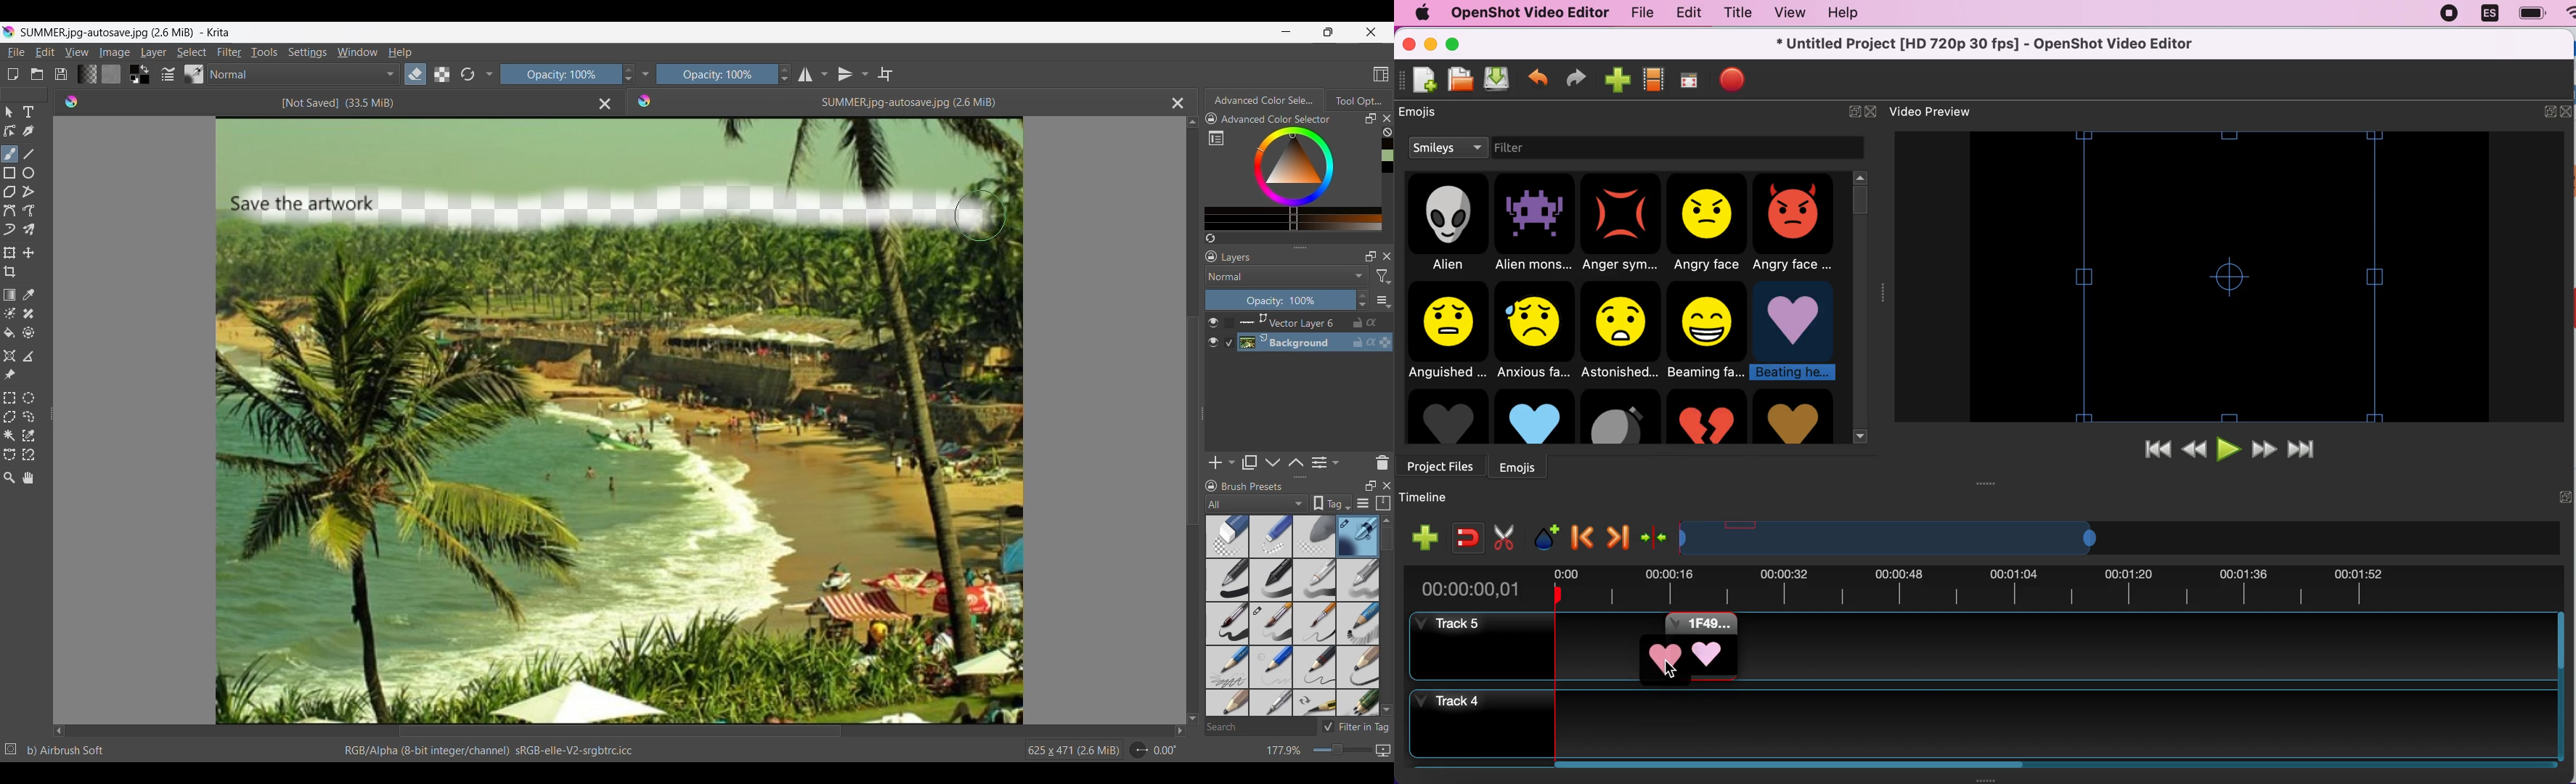  What do you see at coordinates (1191, 421) in the screenshot?
I see `Vertical slide bar` at bounding box center [1191, 421].